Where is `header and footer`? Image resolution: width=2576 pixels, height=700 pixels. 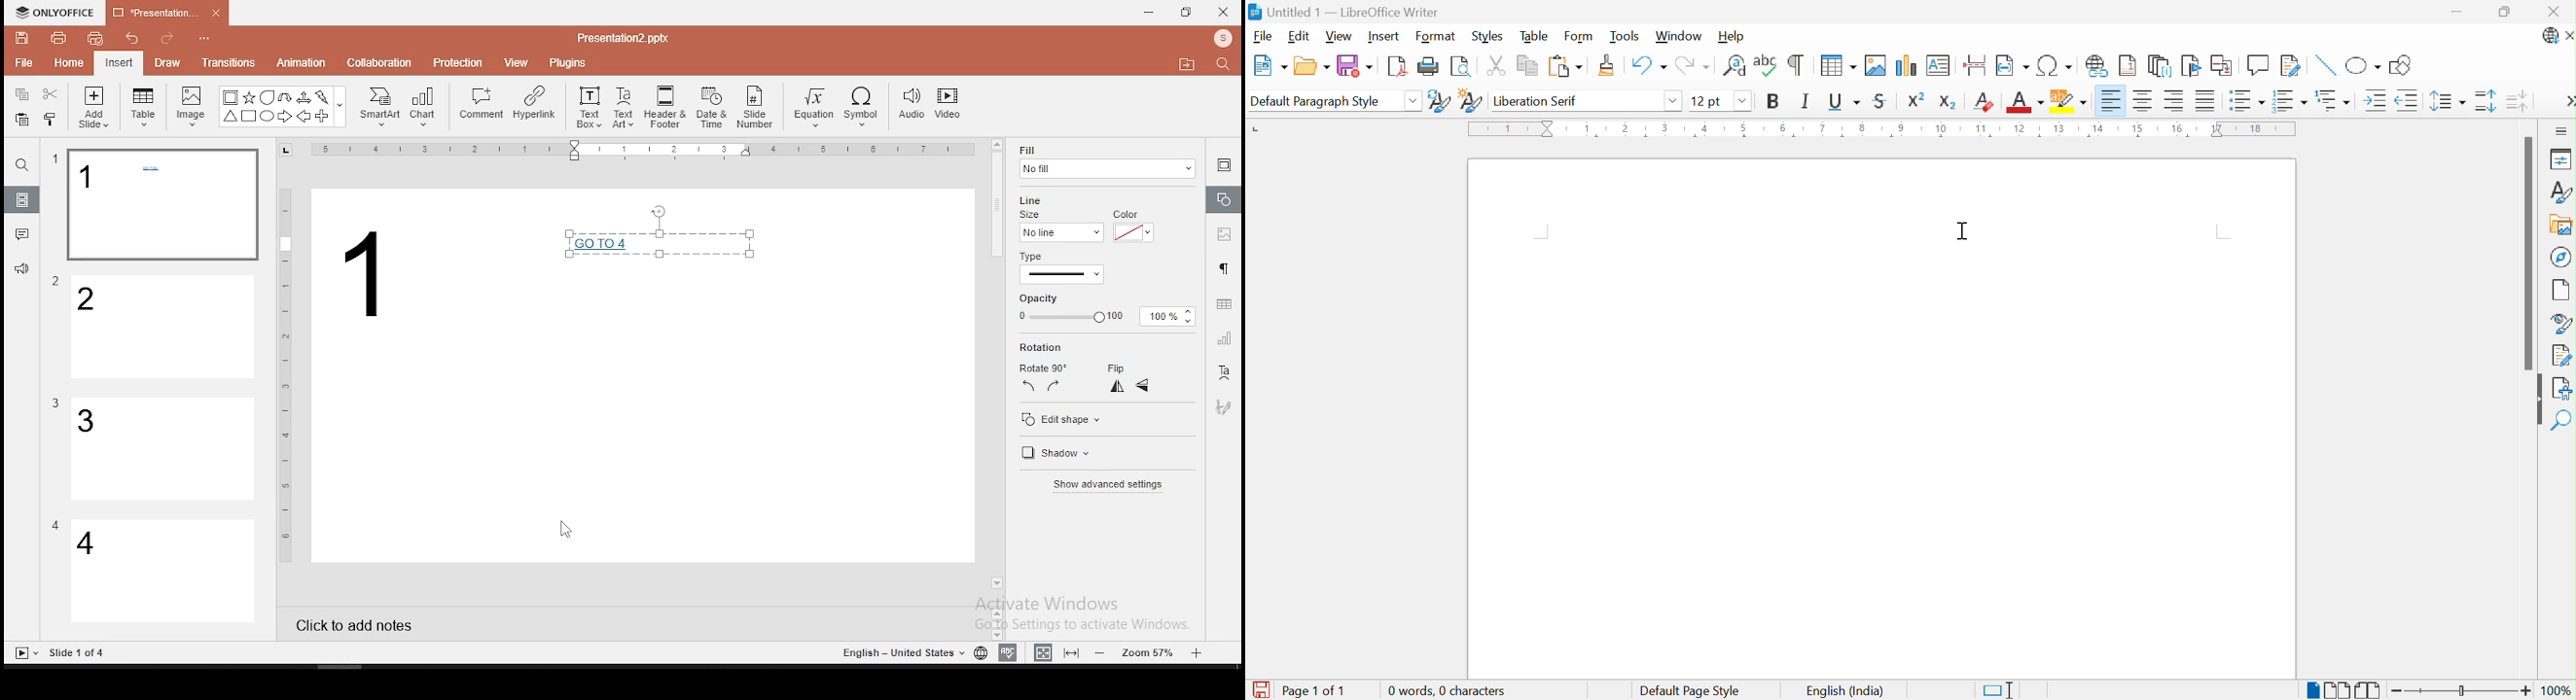 header and footer is located at coordinates (667, 108).